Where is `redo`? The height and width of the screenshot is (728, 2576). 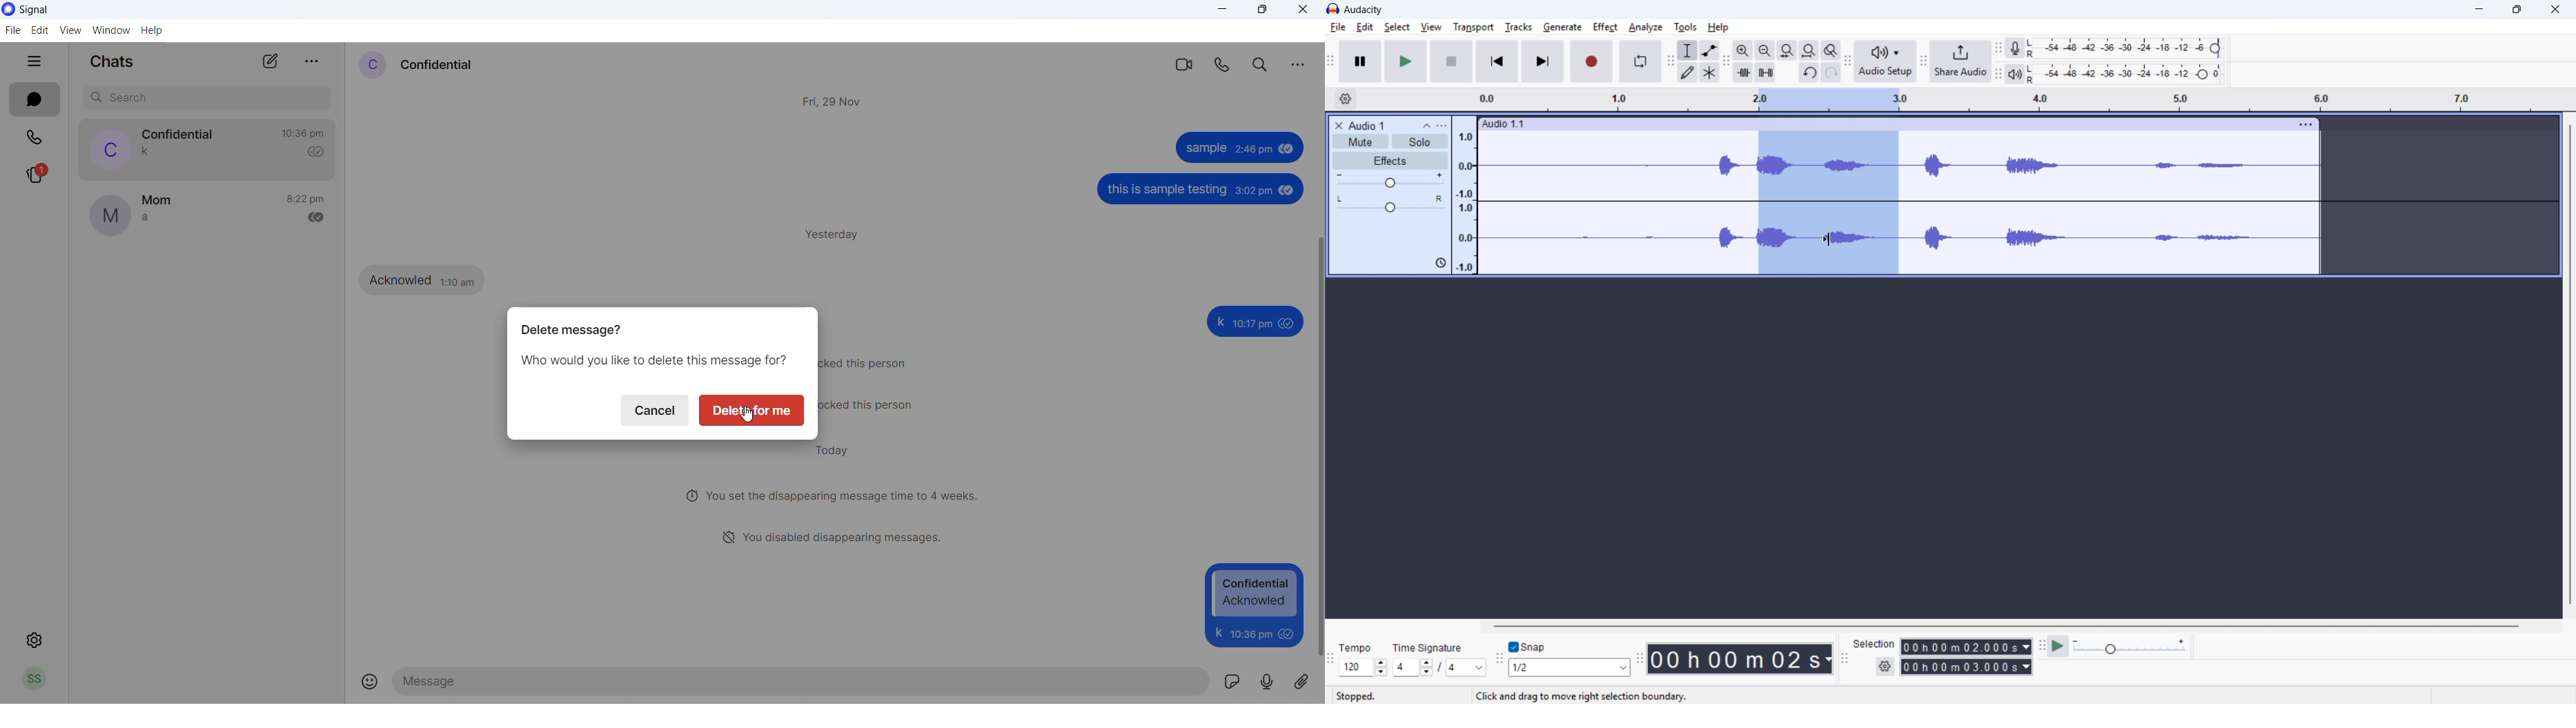 redo is located at coordinates (1831, 72).